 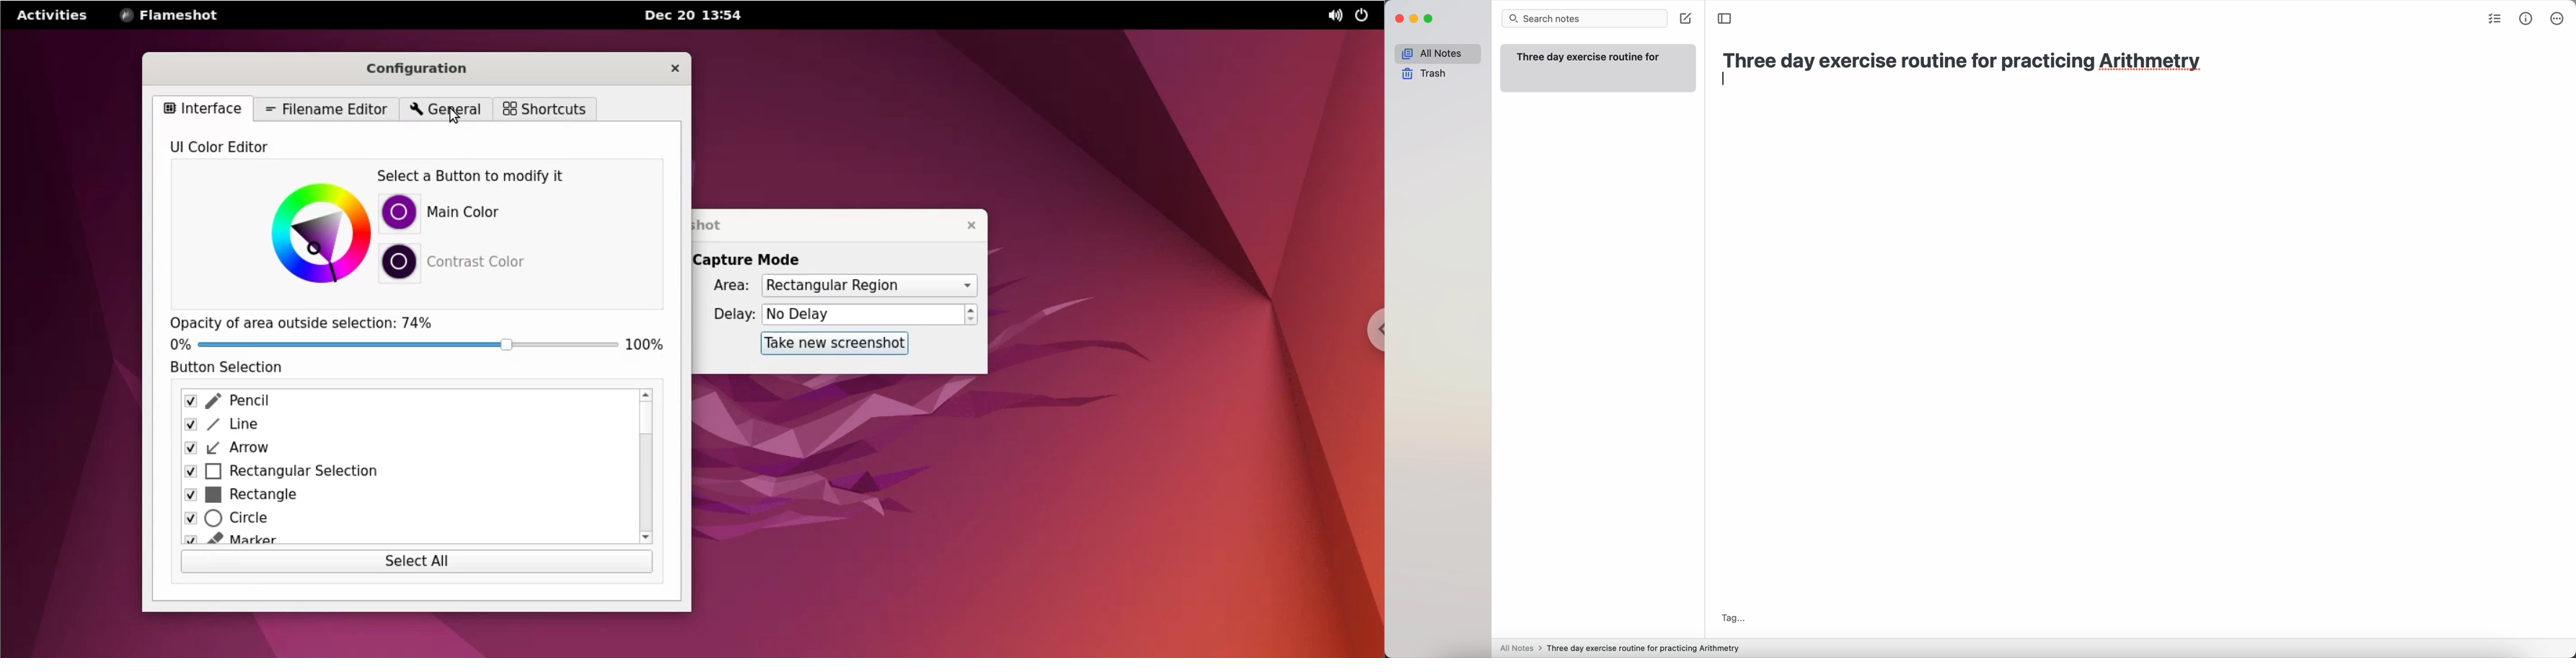 What do you see at coordinates (702, 17) in the screenshot?
I see `Dec 20 13:54` at bounding box center [702, 17].